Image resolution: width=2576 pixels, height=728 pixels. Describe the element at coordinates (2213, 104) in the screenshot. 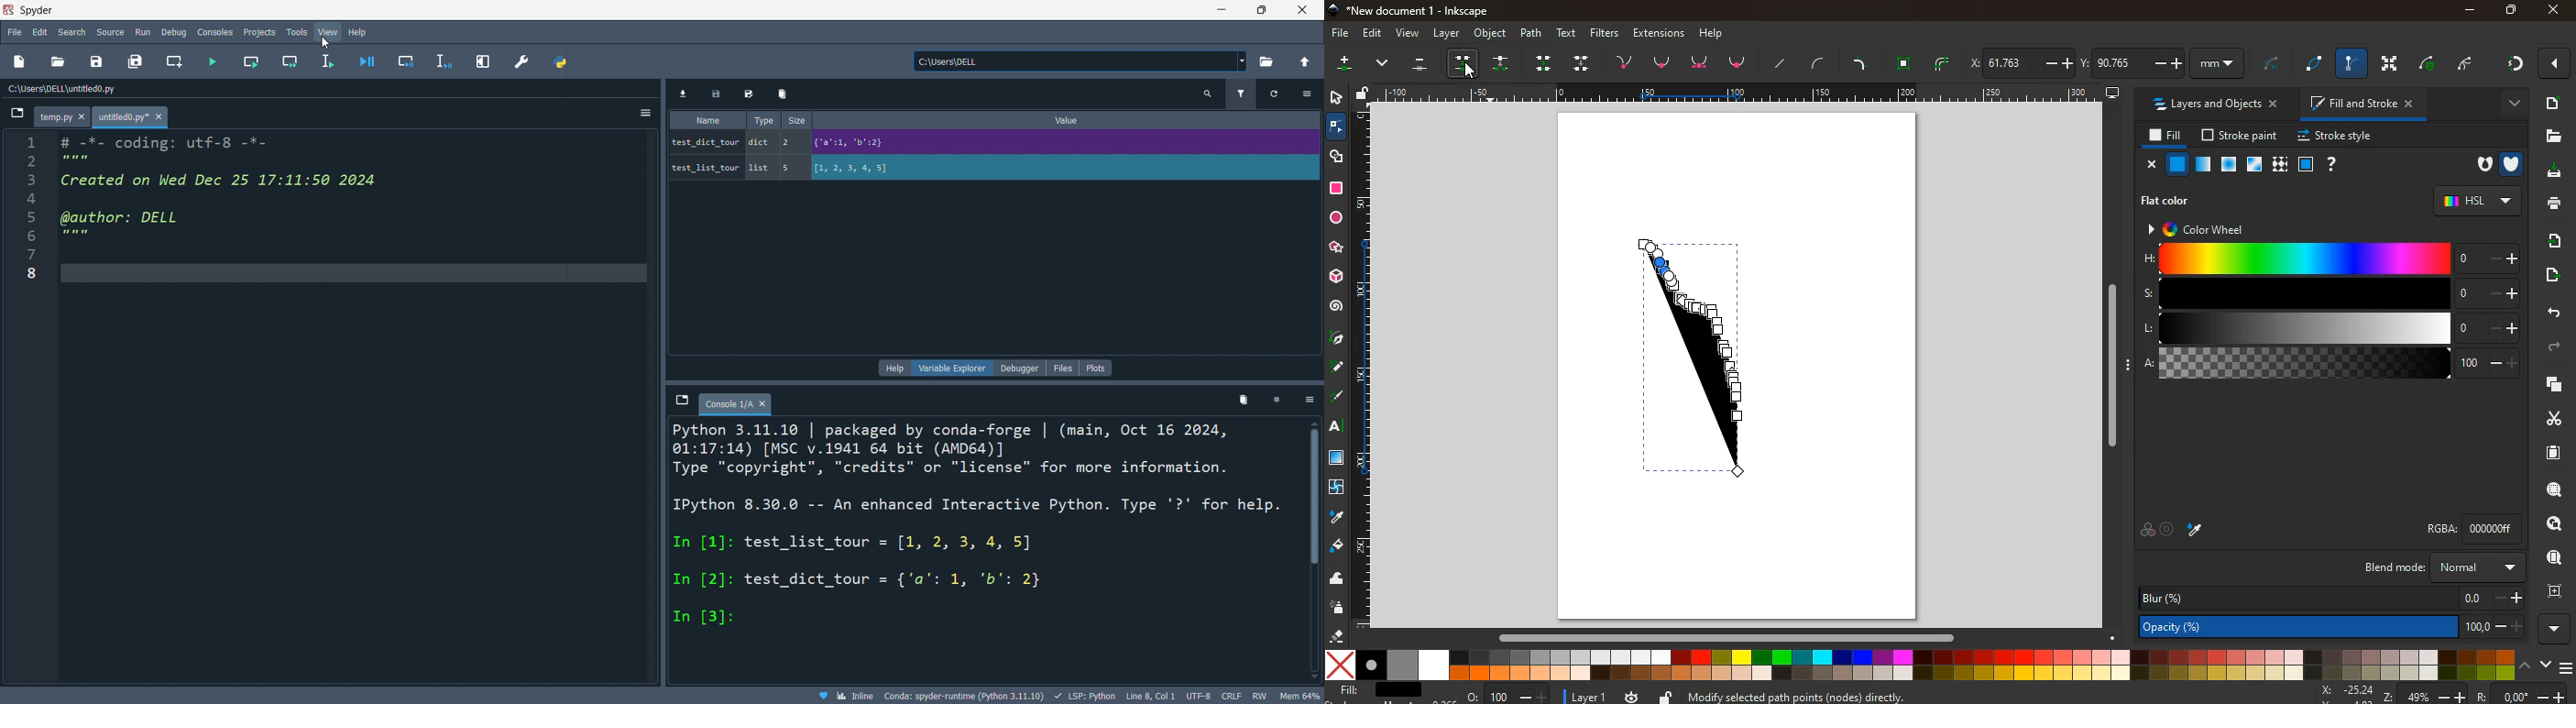

I see `layers and objects` at that location.